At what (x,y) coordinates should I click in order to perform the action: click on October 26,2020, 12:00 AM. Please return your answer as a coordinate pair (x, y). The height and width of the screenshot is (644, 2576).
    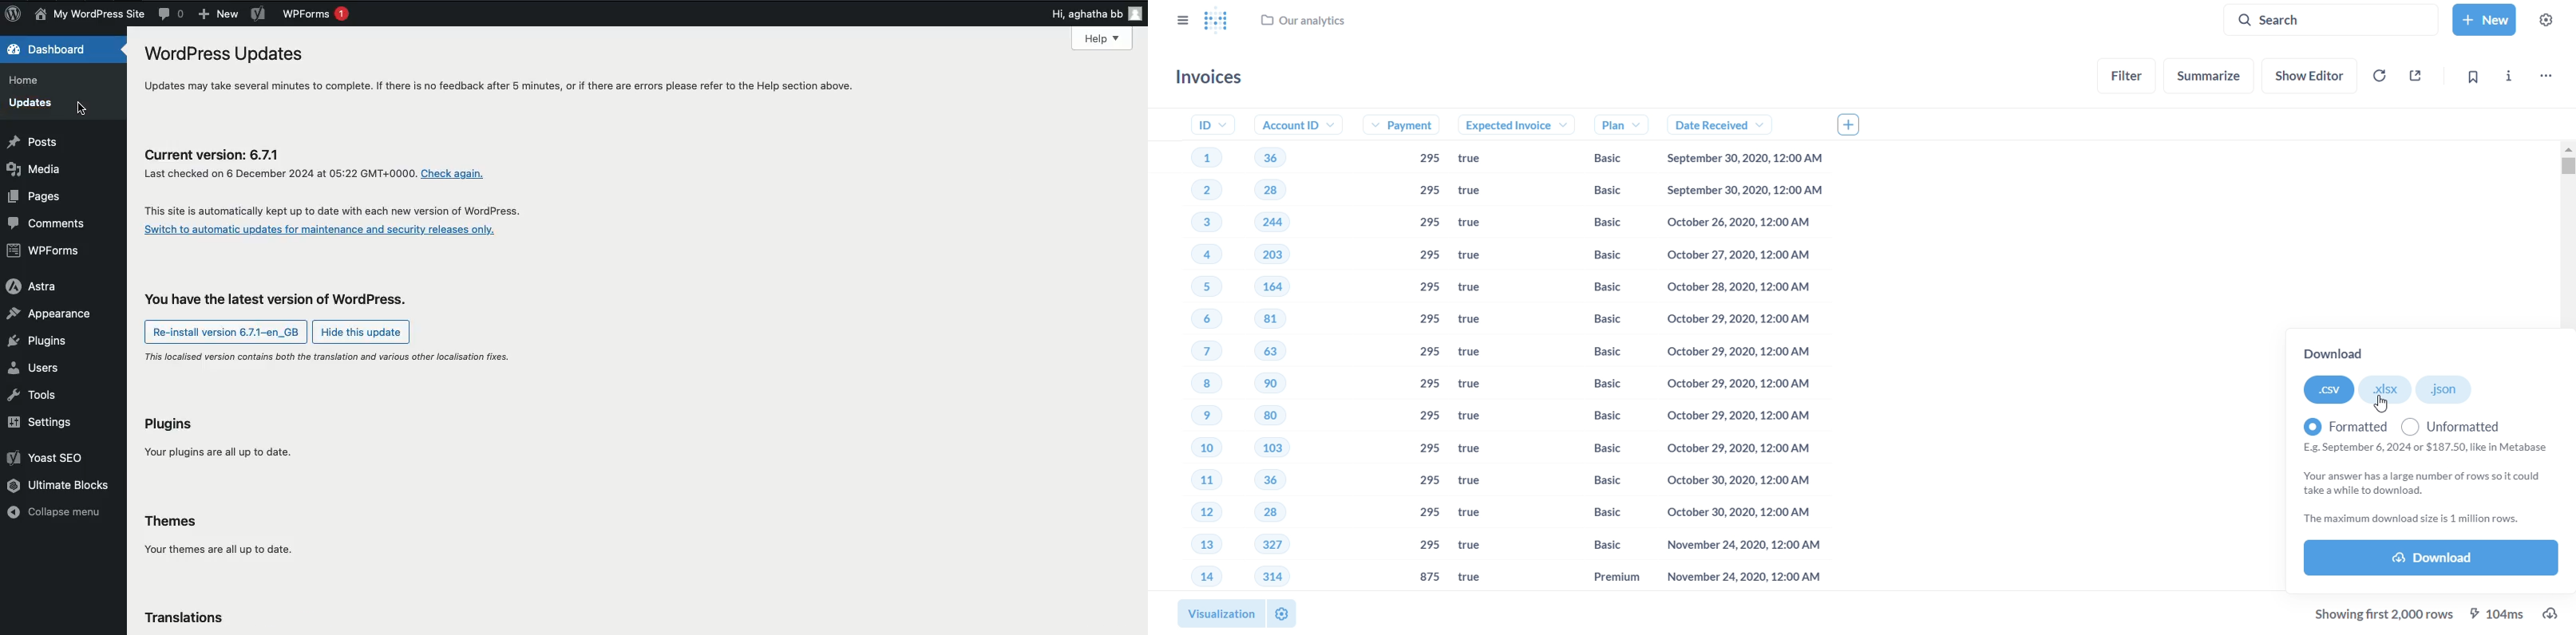
    Looking at the image, I should click on (1747, 223).